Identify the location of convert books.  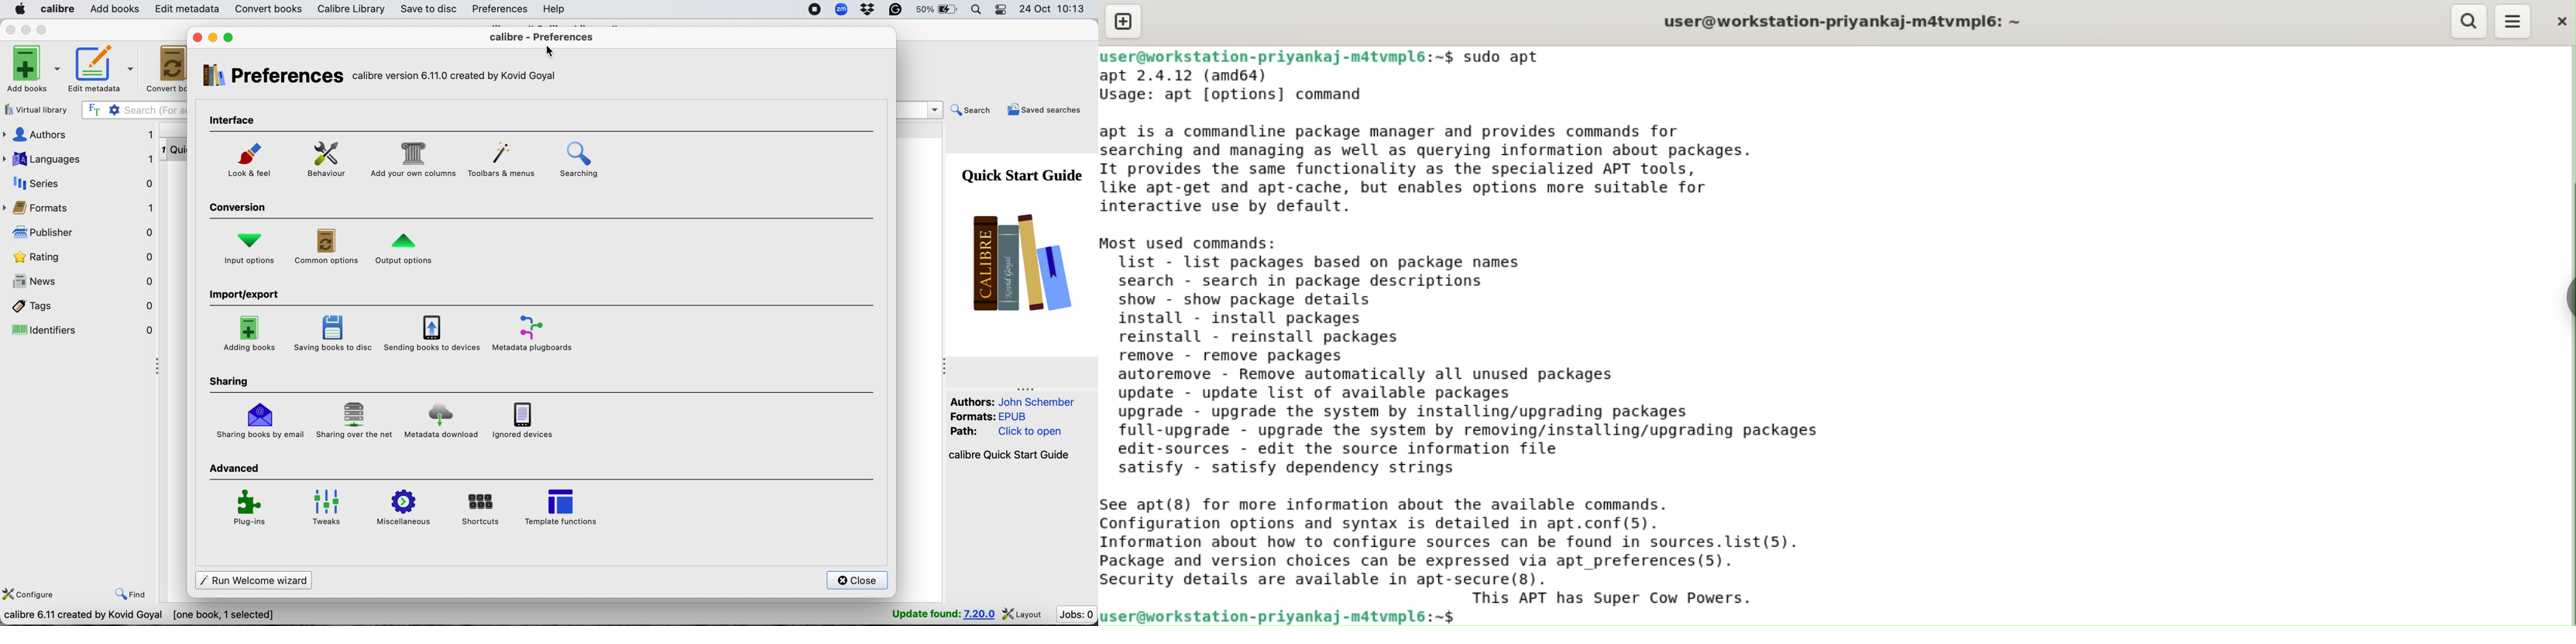
(266, 10).